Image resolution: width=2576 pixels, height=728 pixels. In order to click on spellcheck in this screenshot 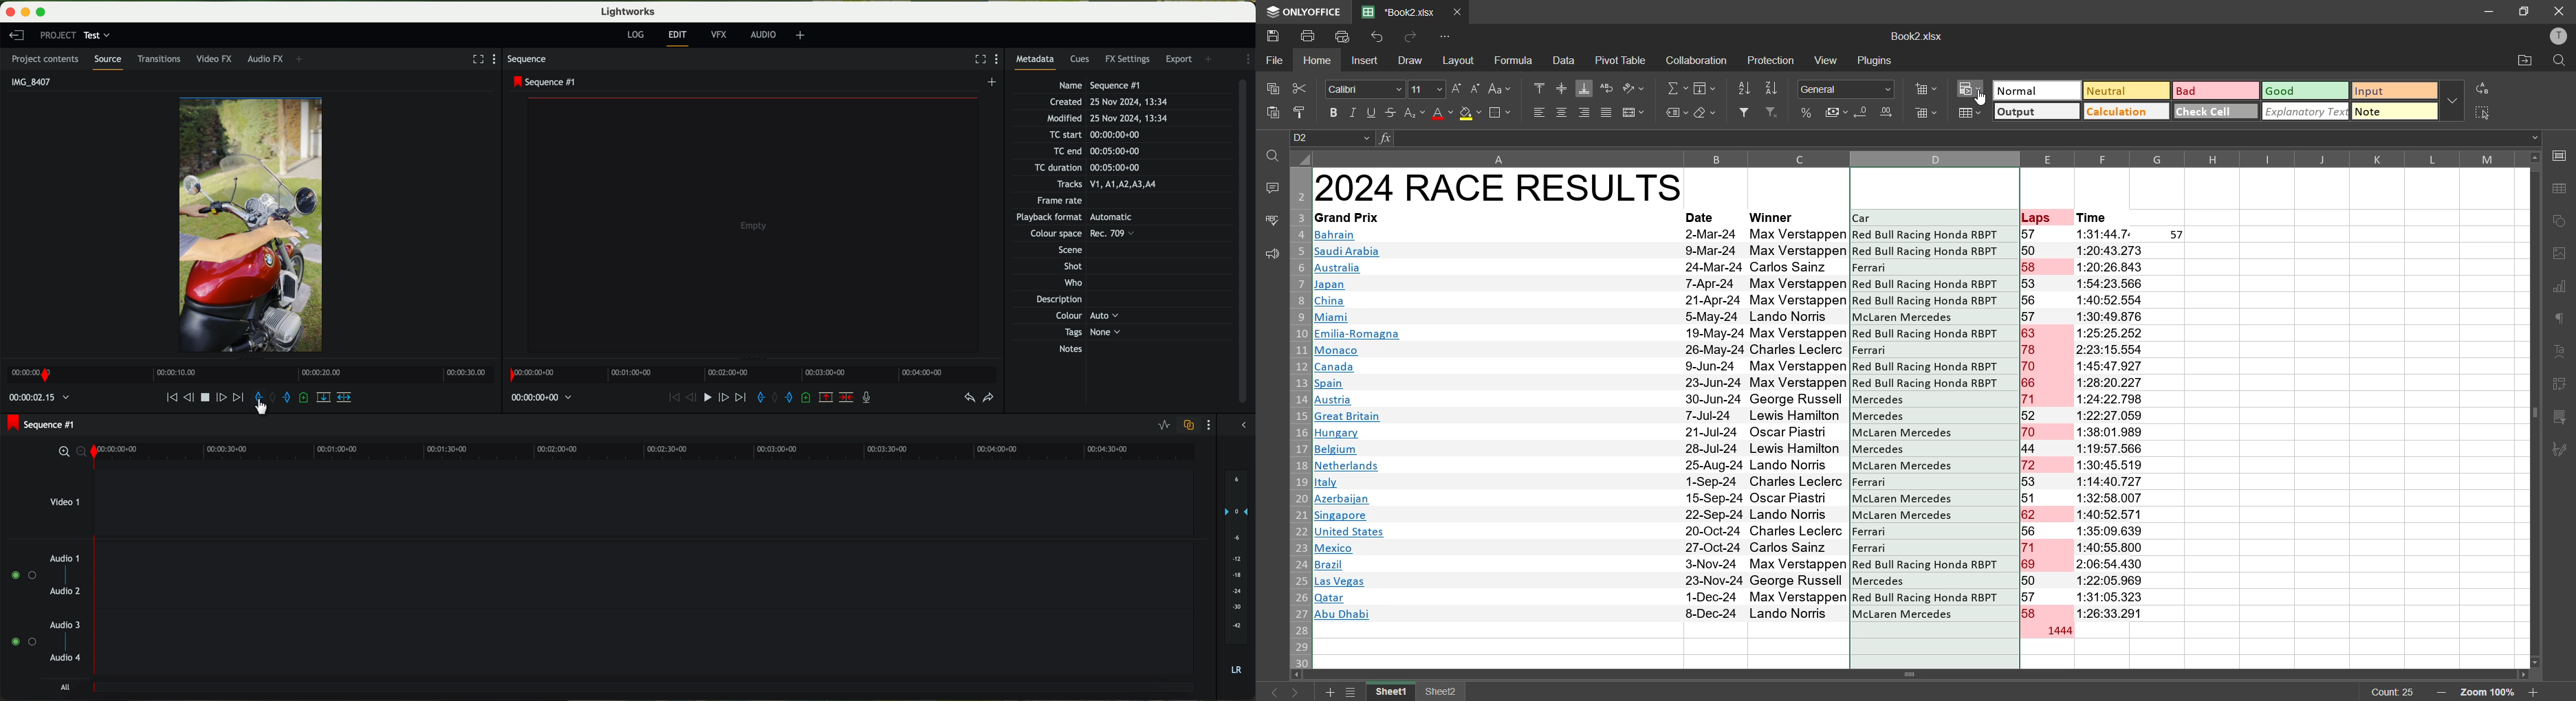, I will do `click(1271, 222)`.